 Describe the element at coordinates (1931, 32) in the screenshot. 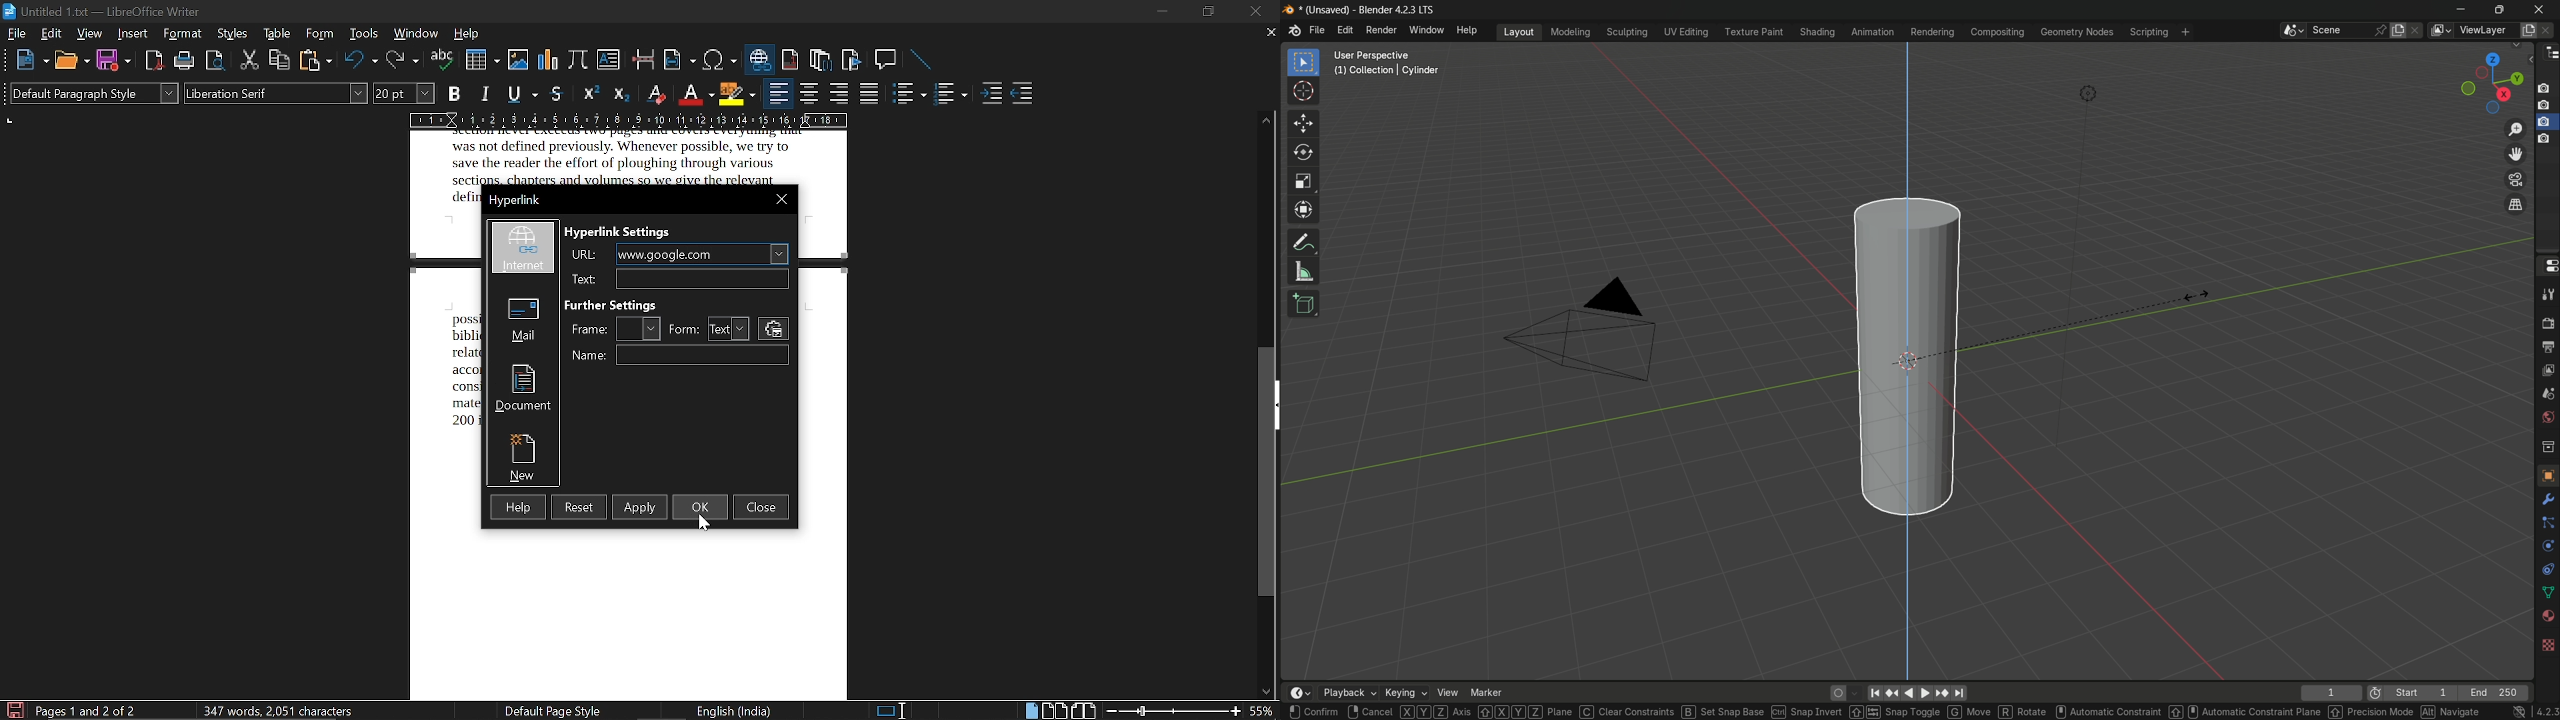

I see `rendering` at that location.